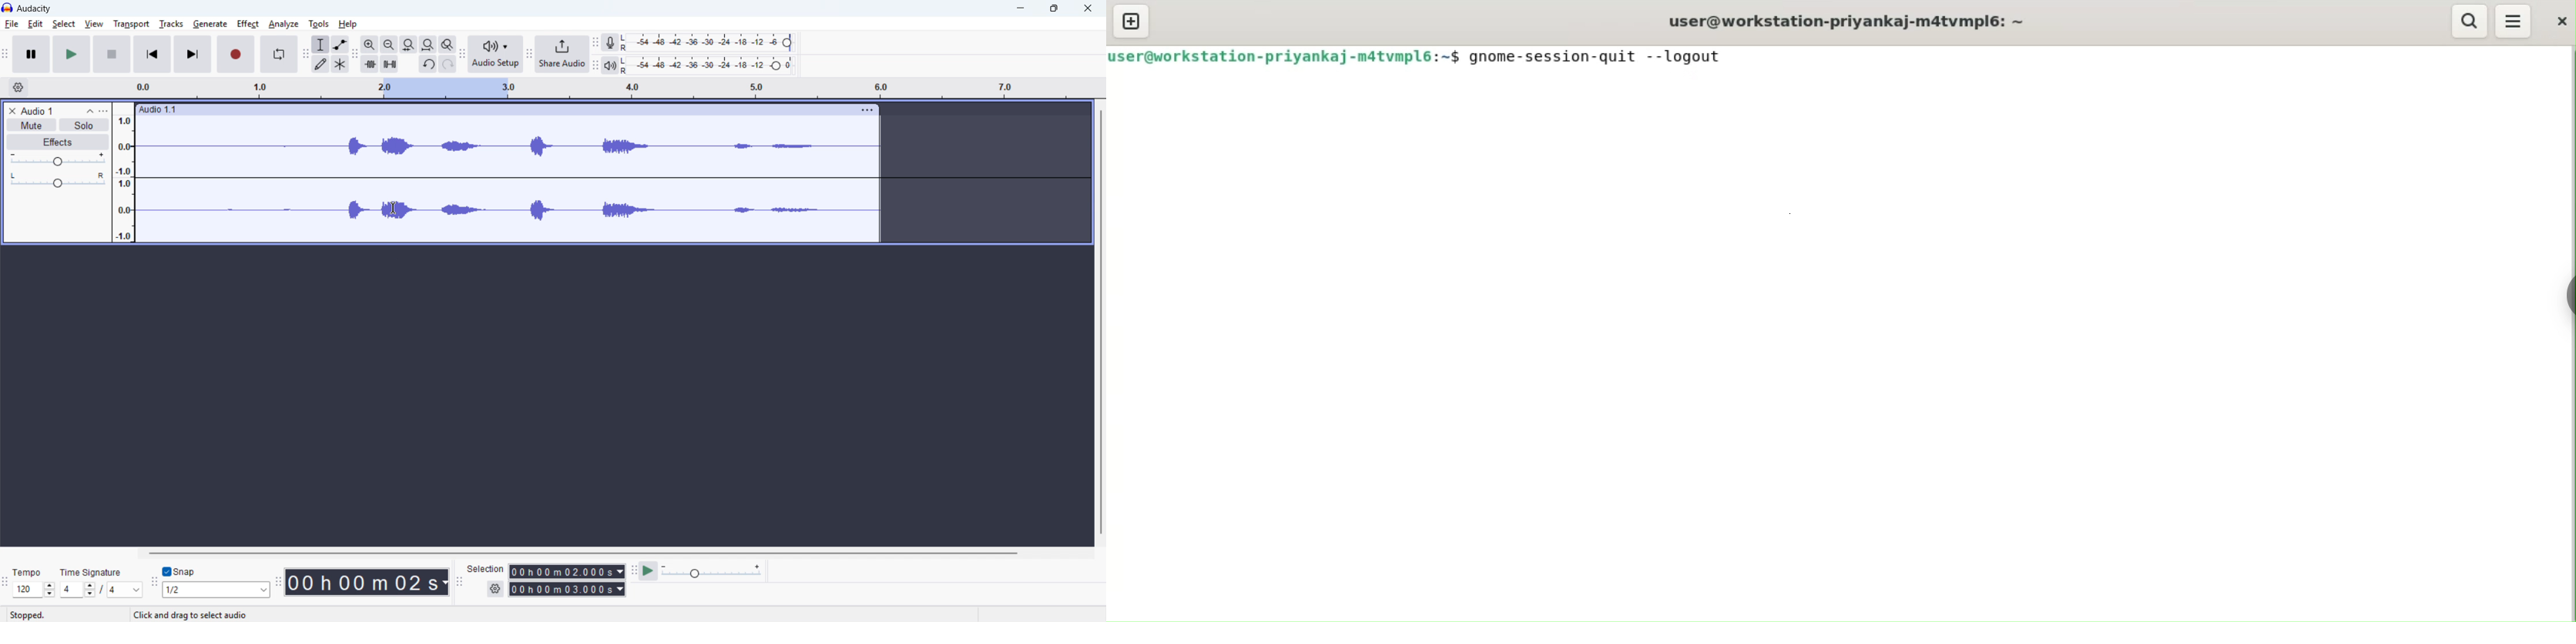 The height and width of the screenshot is (644, 2576). What do you see at coordinates (32, 54) in the screenshot?
I see `Pause` at bounding box center [32, 54].